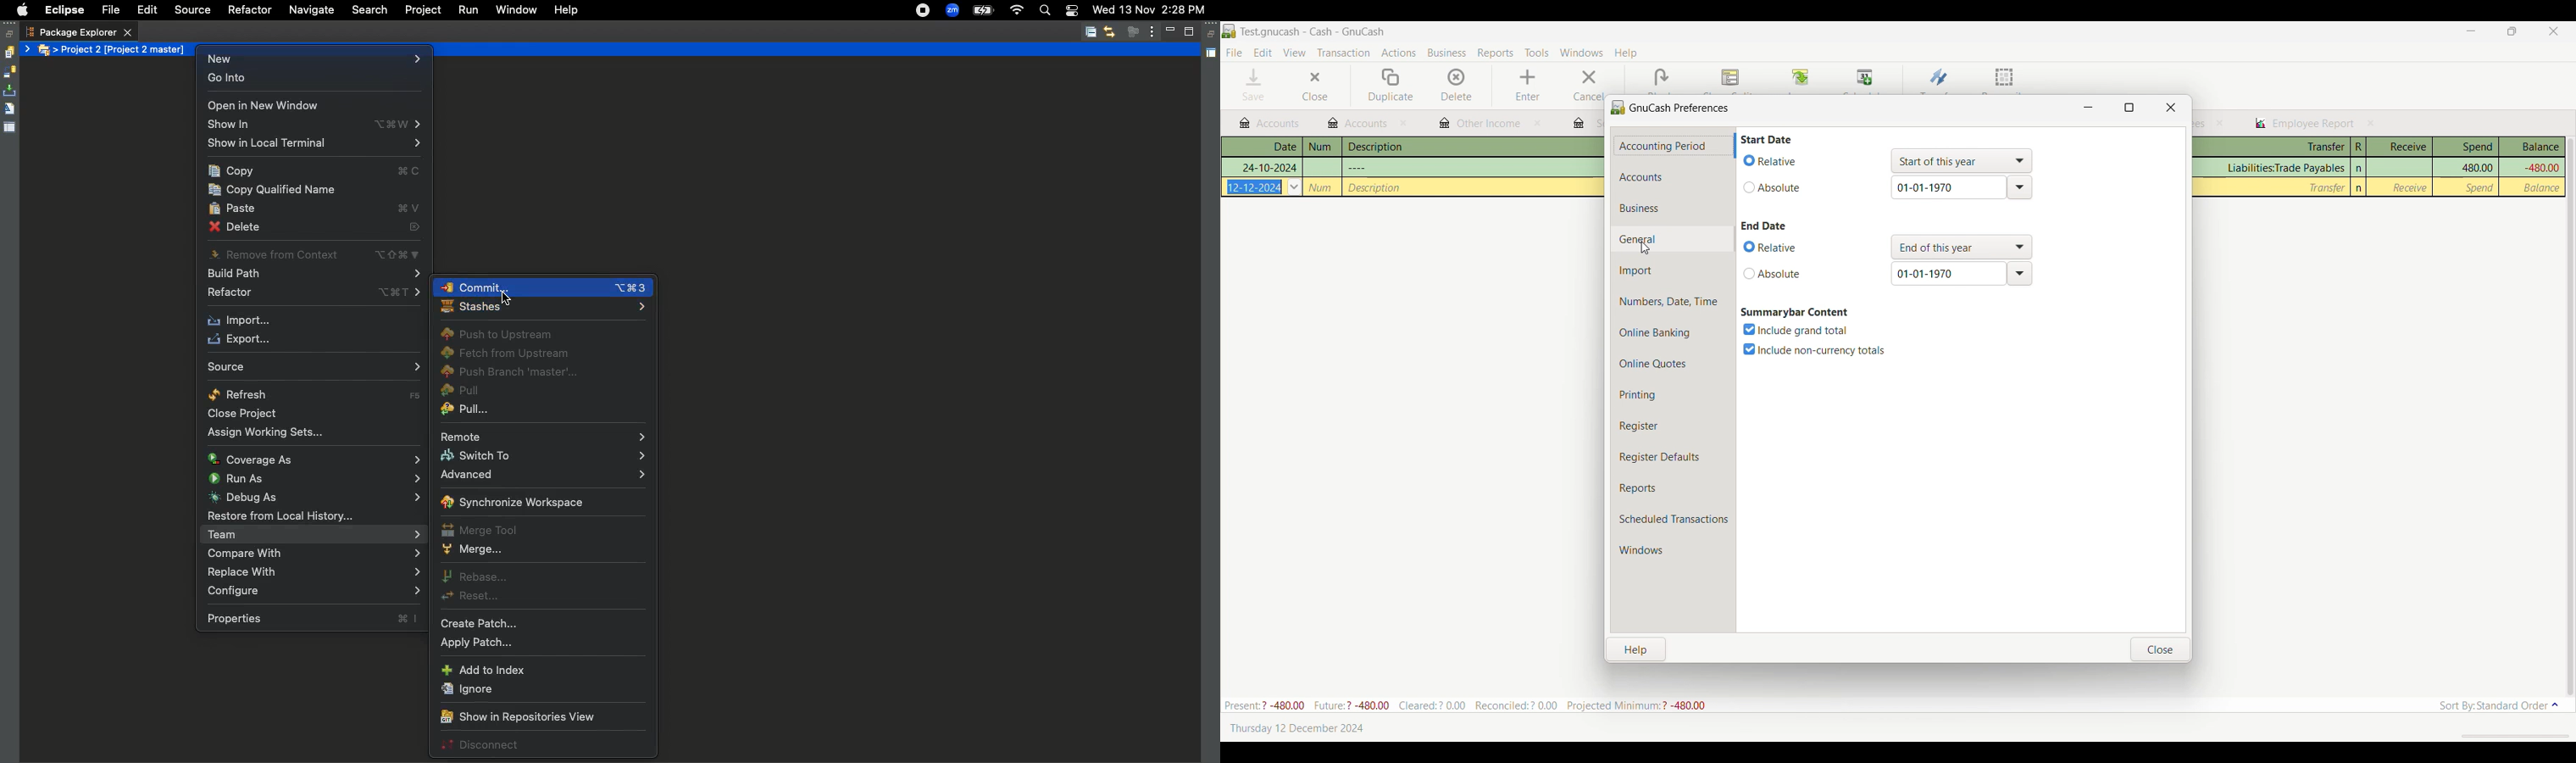  Describe the element at coordinates (315, 477) in the screenshot. I see `Run as` at that location.